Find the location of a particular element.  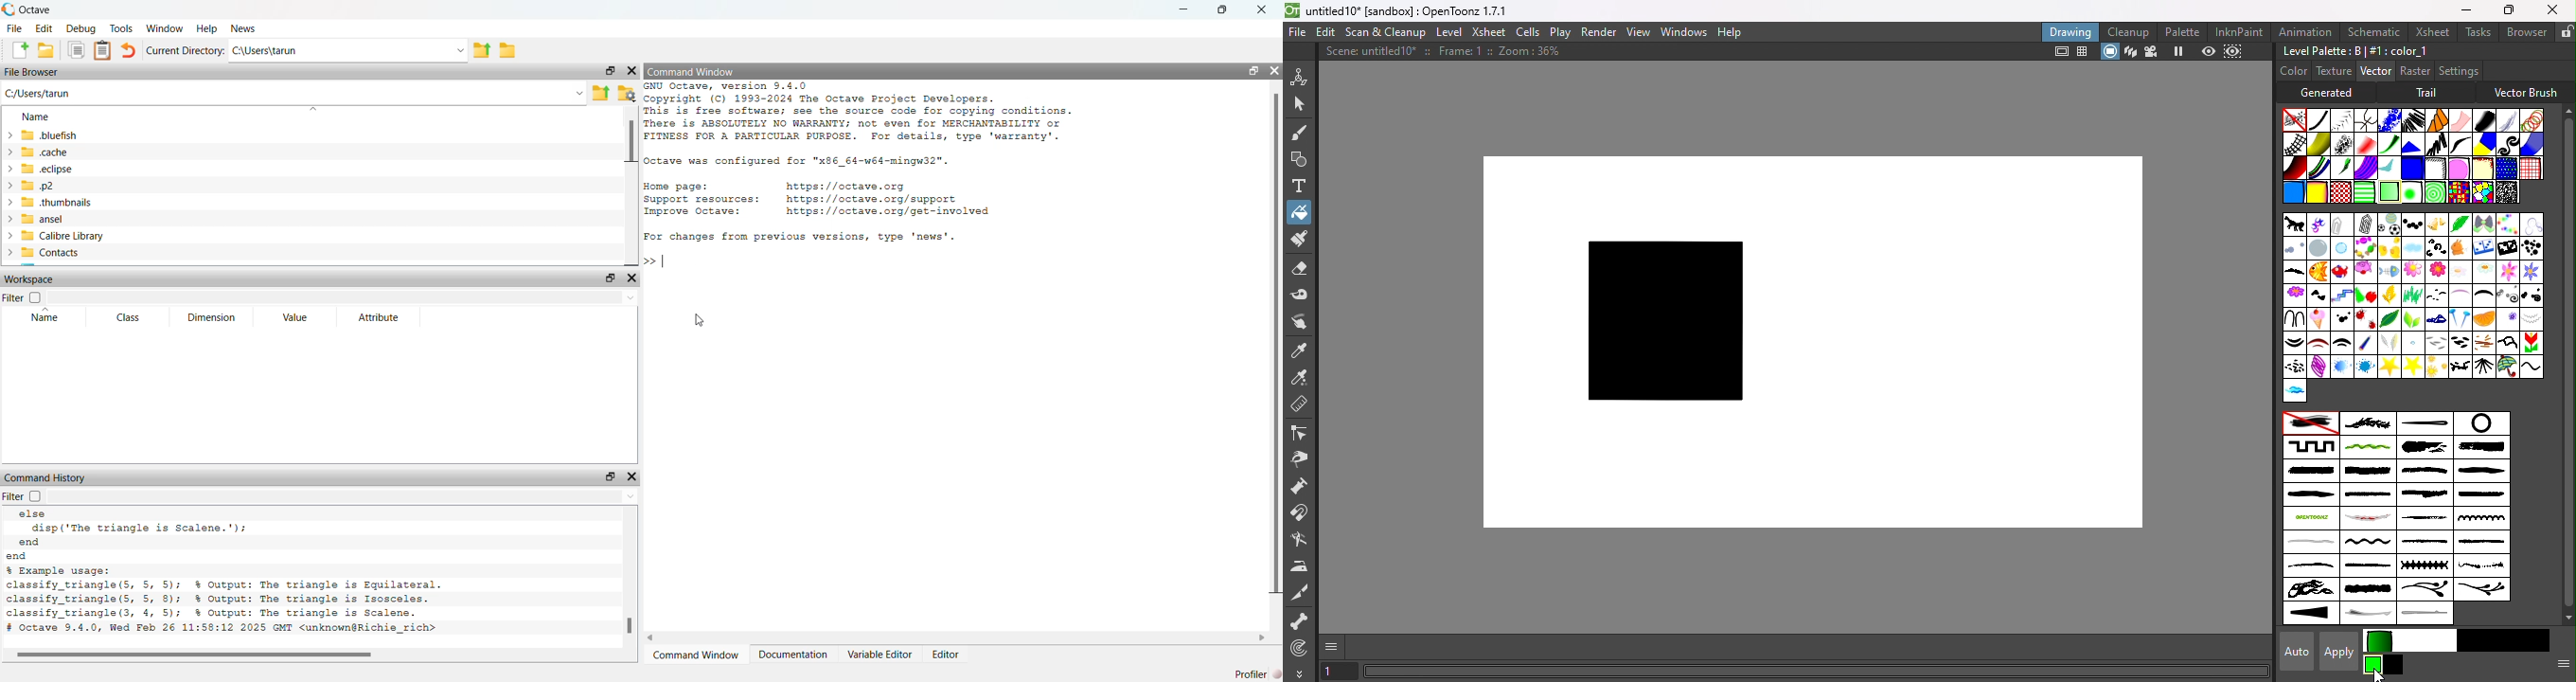

ansel is located at coordinates (57, 219).